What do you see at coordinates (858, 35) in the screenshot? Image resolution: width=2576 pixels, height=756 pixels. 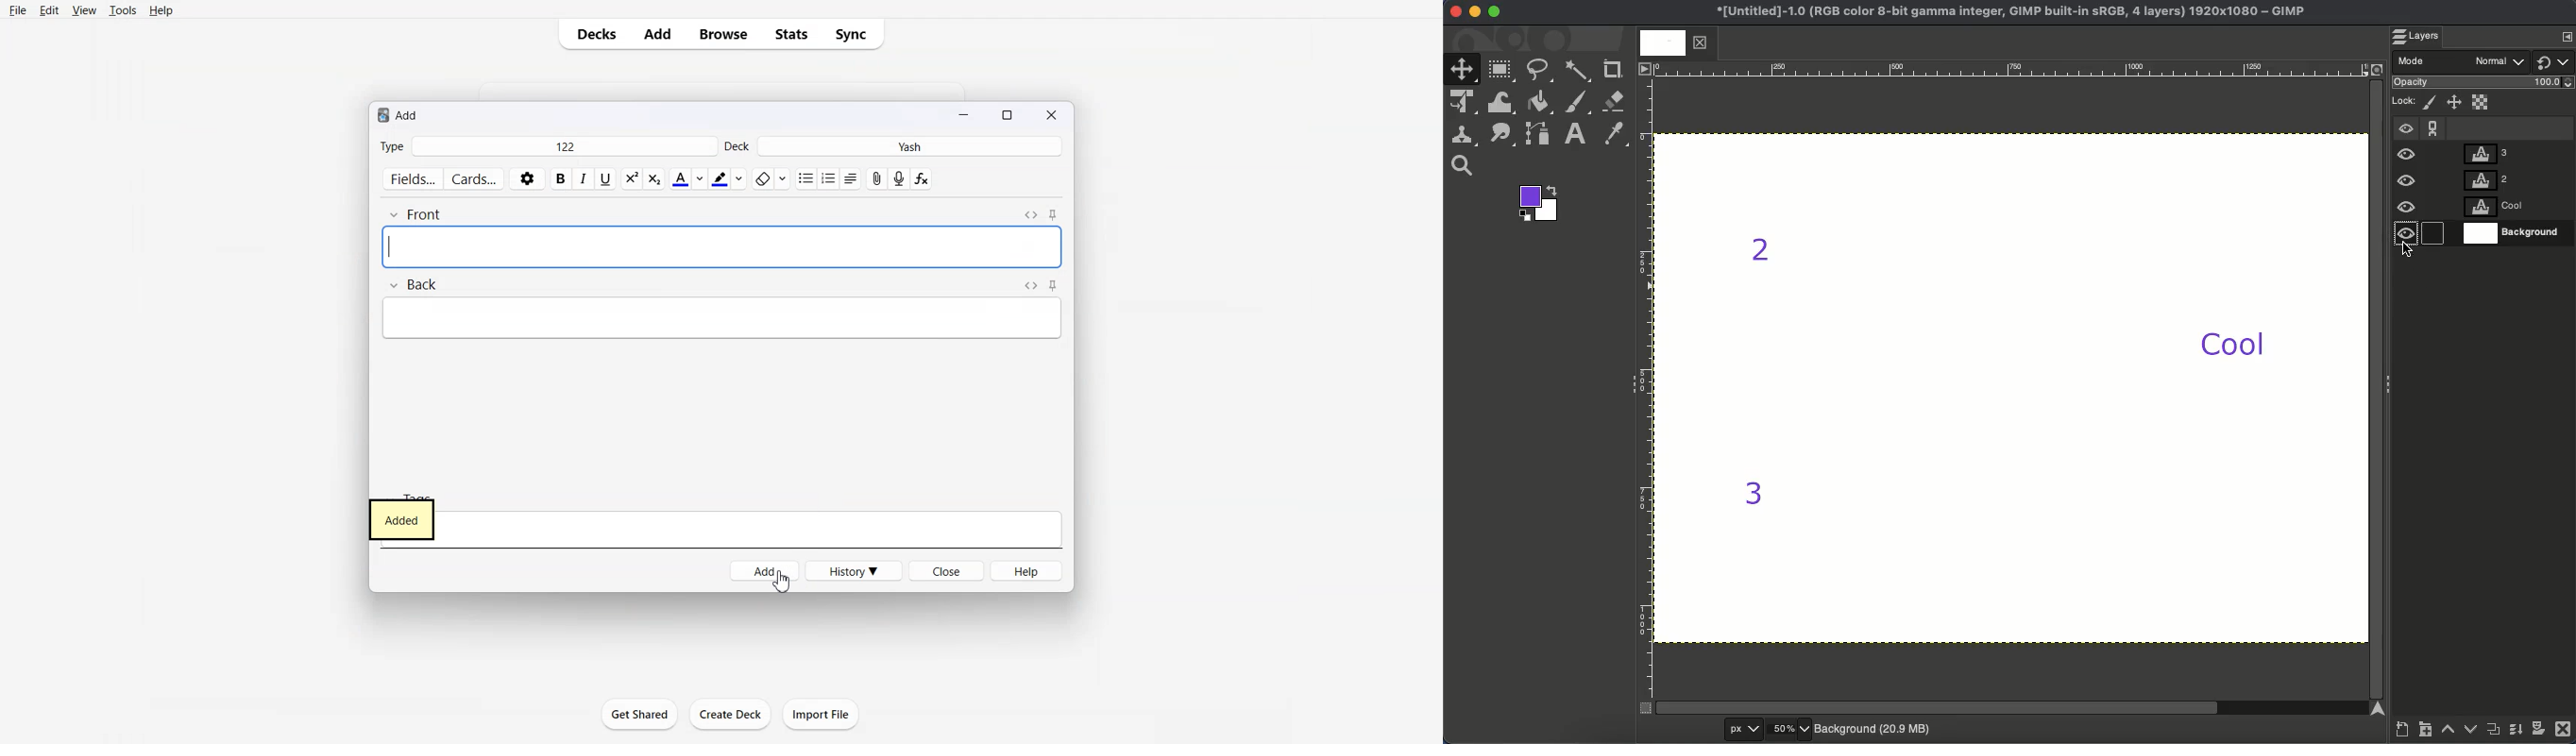 I see `Sync` at bounding box center [858, 35].